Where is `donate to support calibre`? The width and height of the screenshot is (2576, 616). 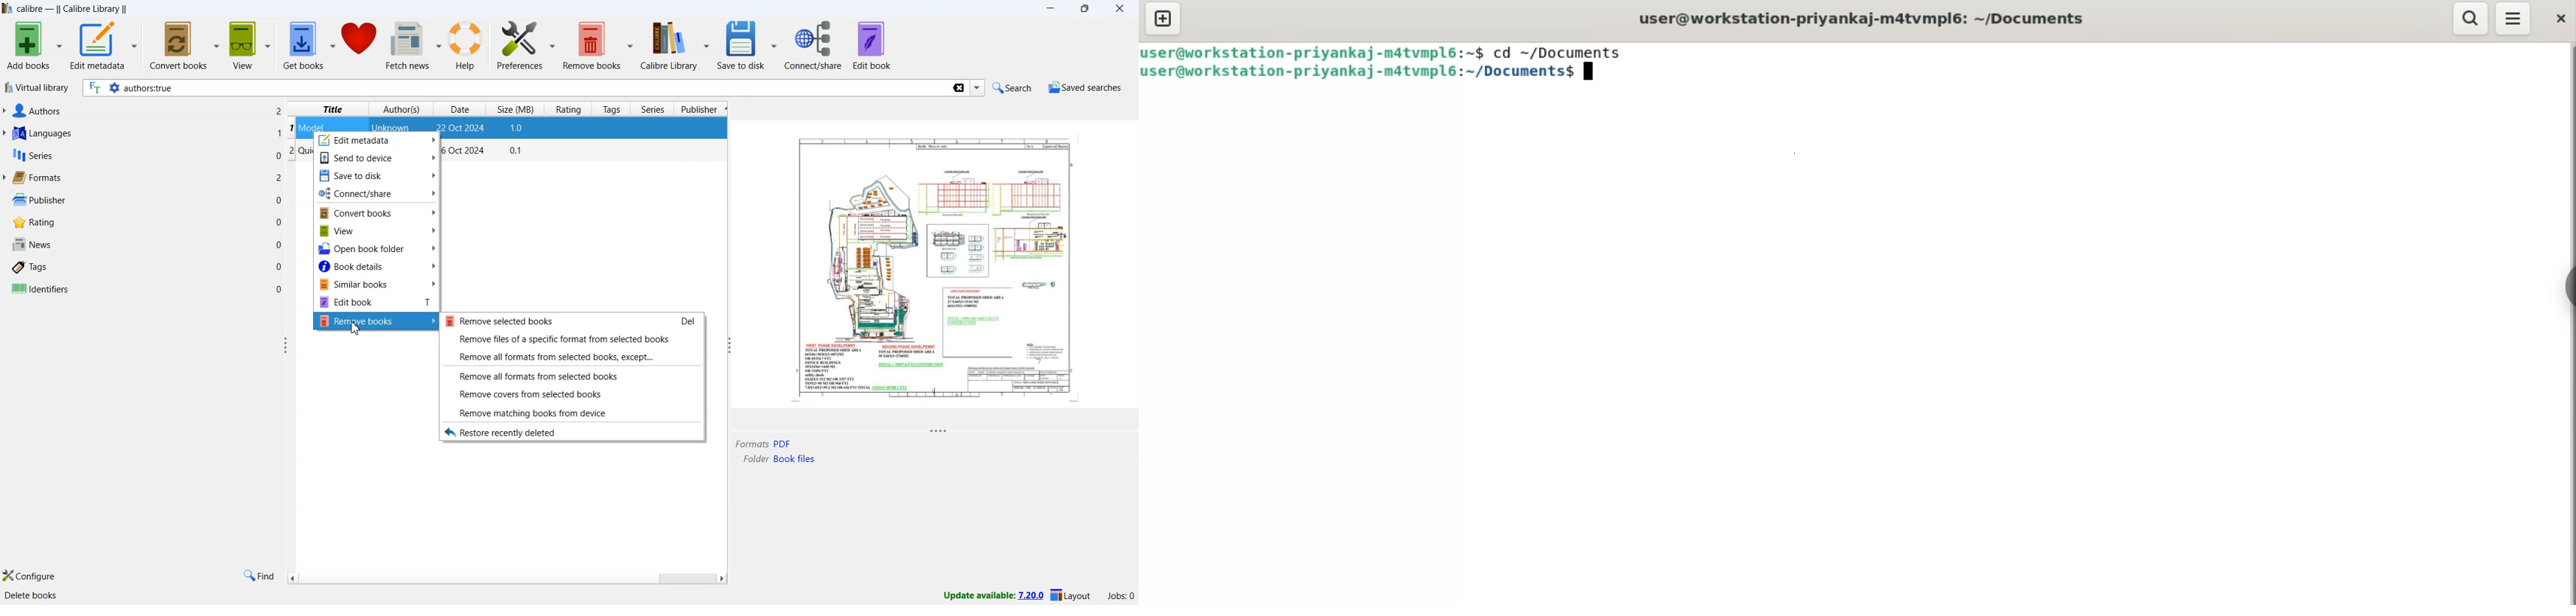
donate to support calibre is located at coordinates (361, 42).